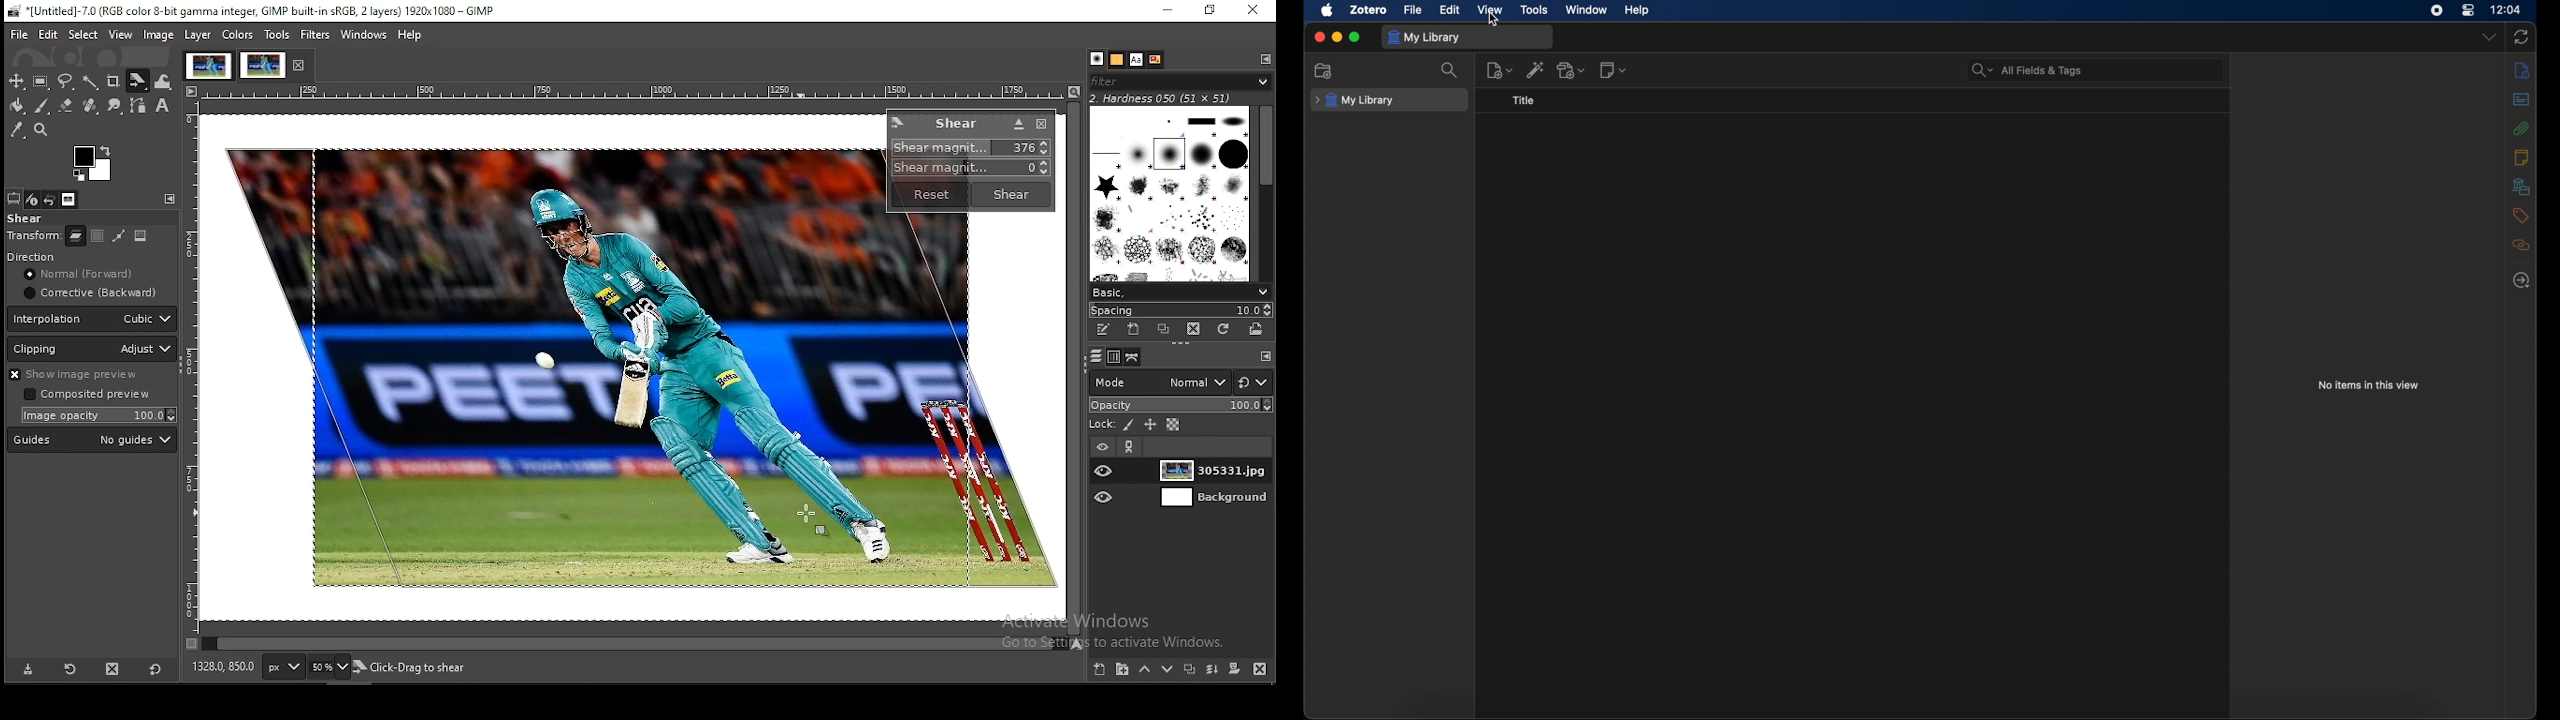  What do you see at coordinates (1189, 669) in the screenshot?
I see `duplicate layer` at bounding box center [1189, 669].